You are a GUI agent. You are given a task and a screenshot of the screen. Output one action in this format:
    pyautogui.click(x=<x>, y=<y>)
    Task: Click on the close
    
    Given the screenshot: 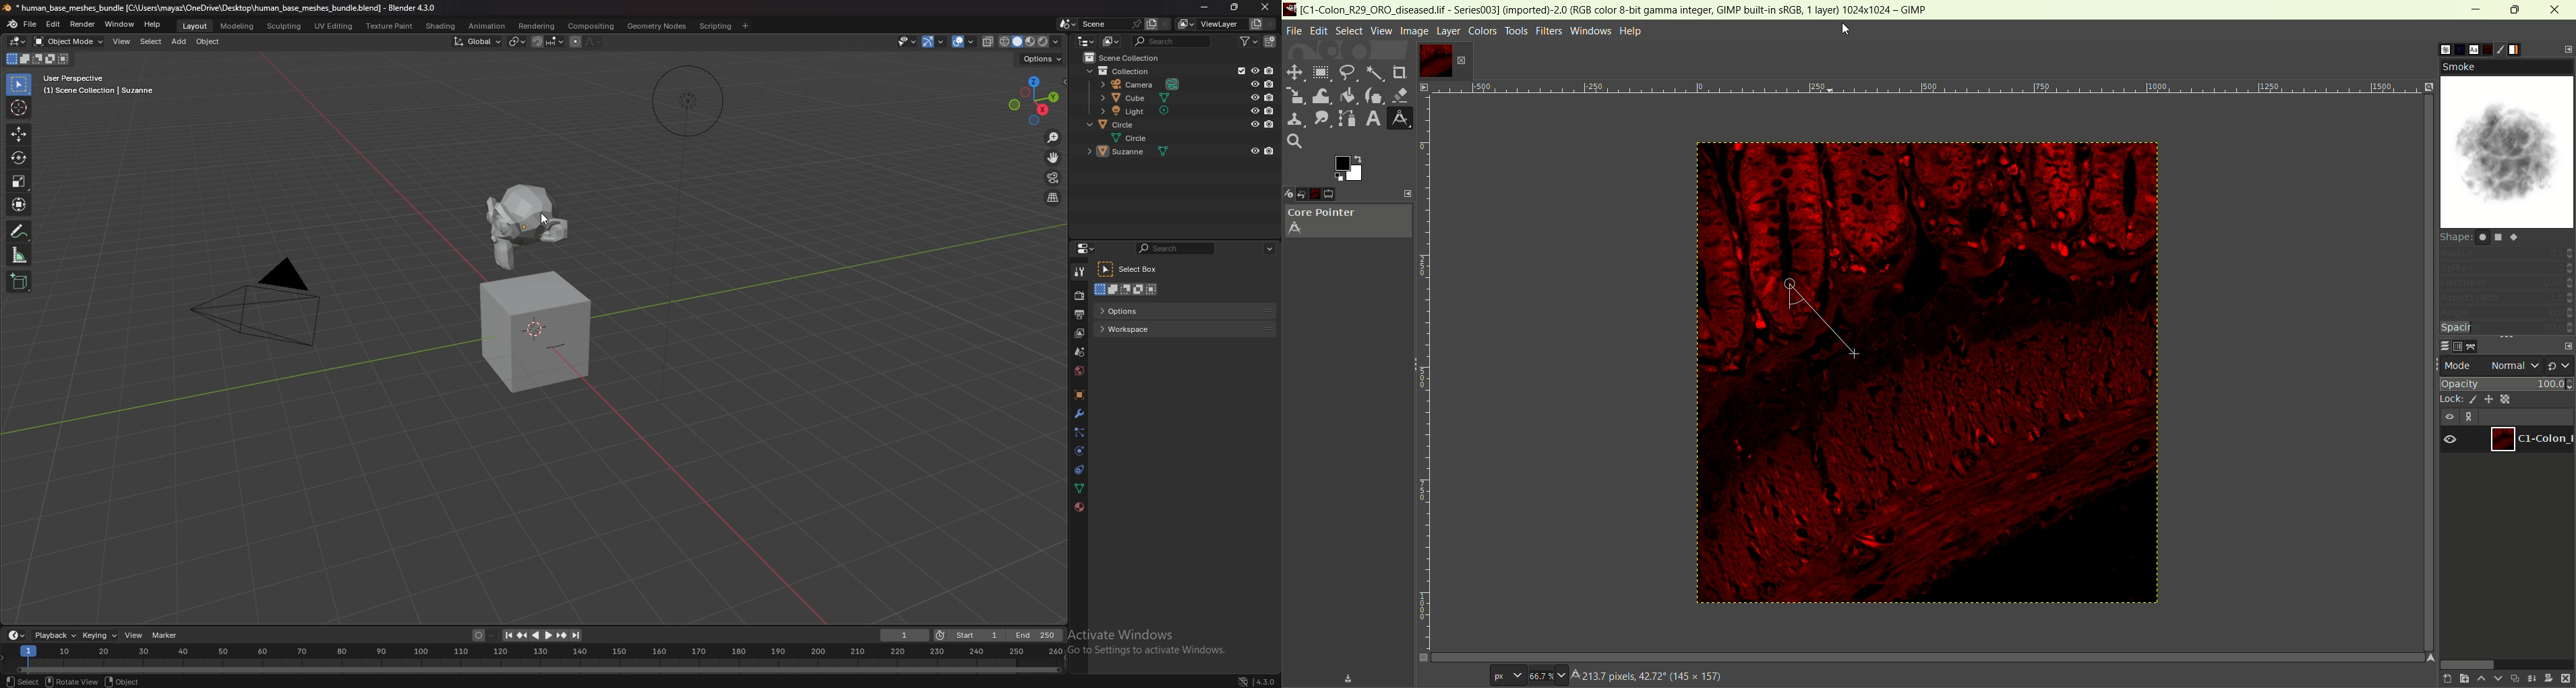 What is the action you would take?
    pyautogui.click(x=1268, y=6)
    